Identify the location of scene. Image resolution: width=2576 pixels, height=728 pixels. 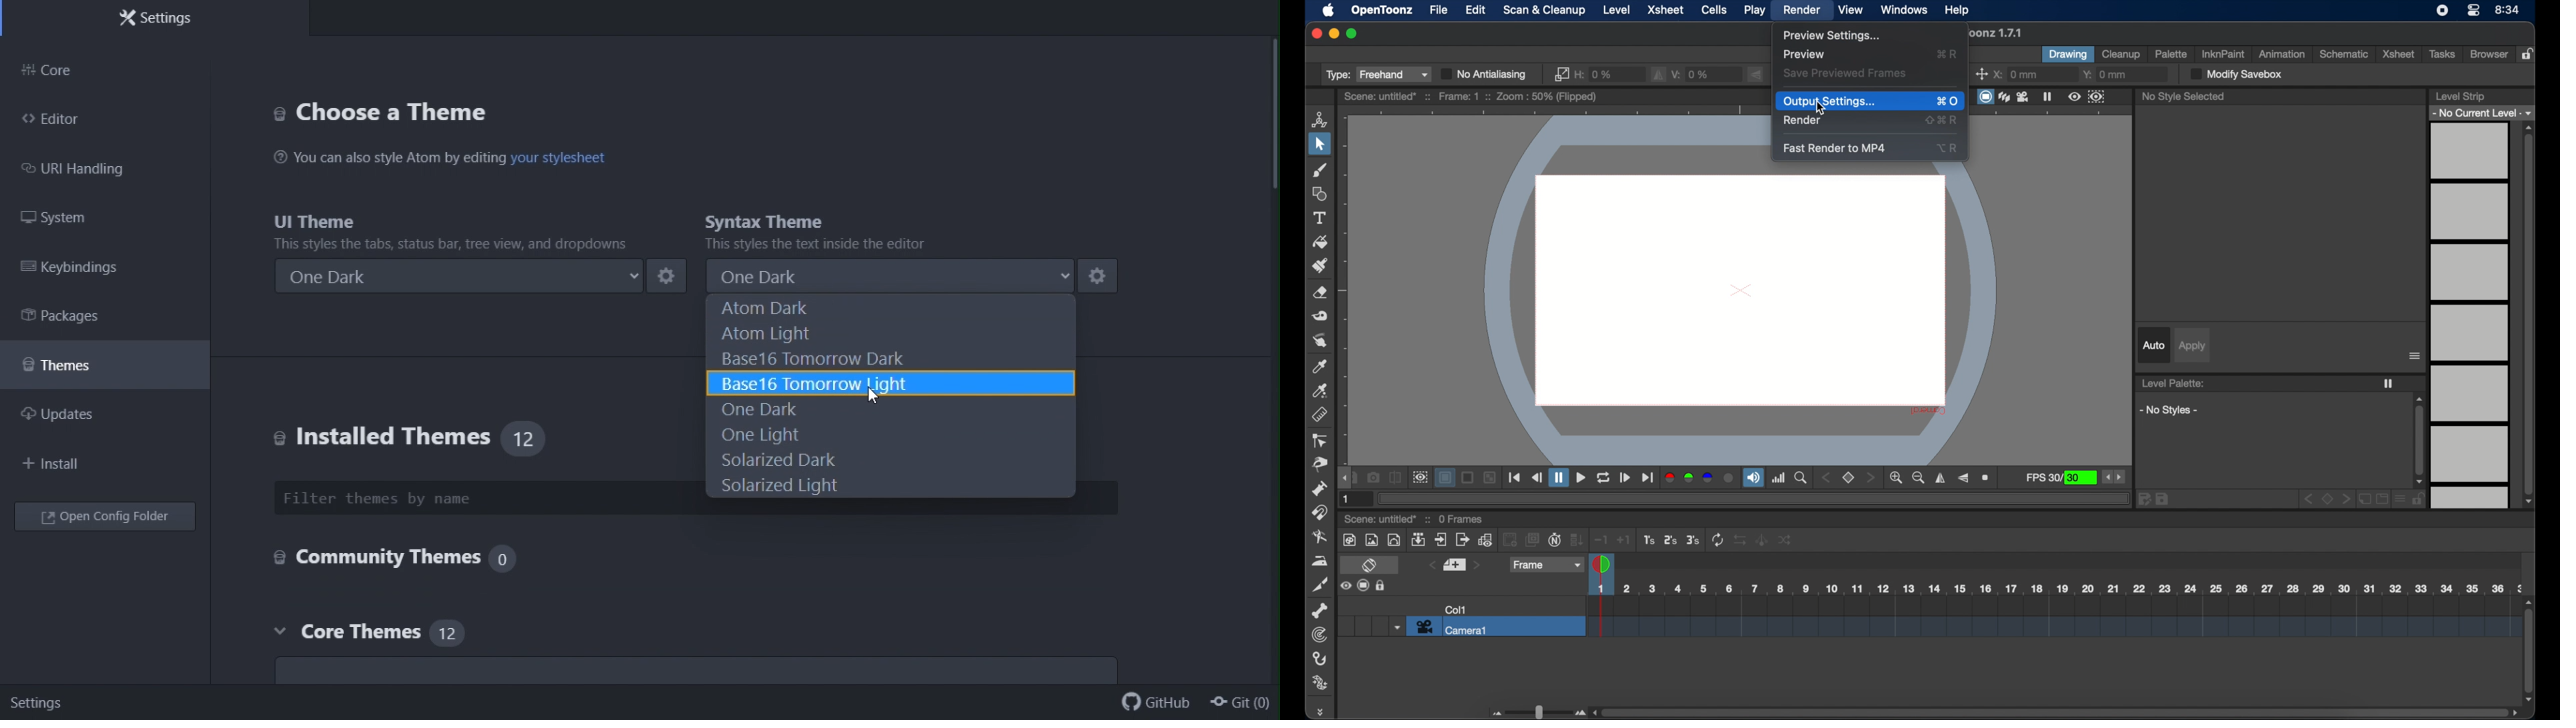
(1381, 520).